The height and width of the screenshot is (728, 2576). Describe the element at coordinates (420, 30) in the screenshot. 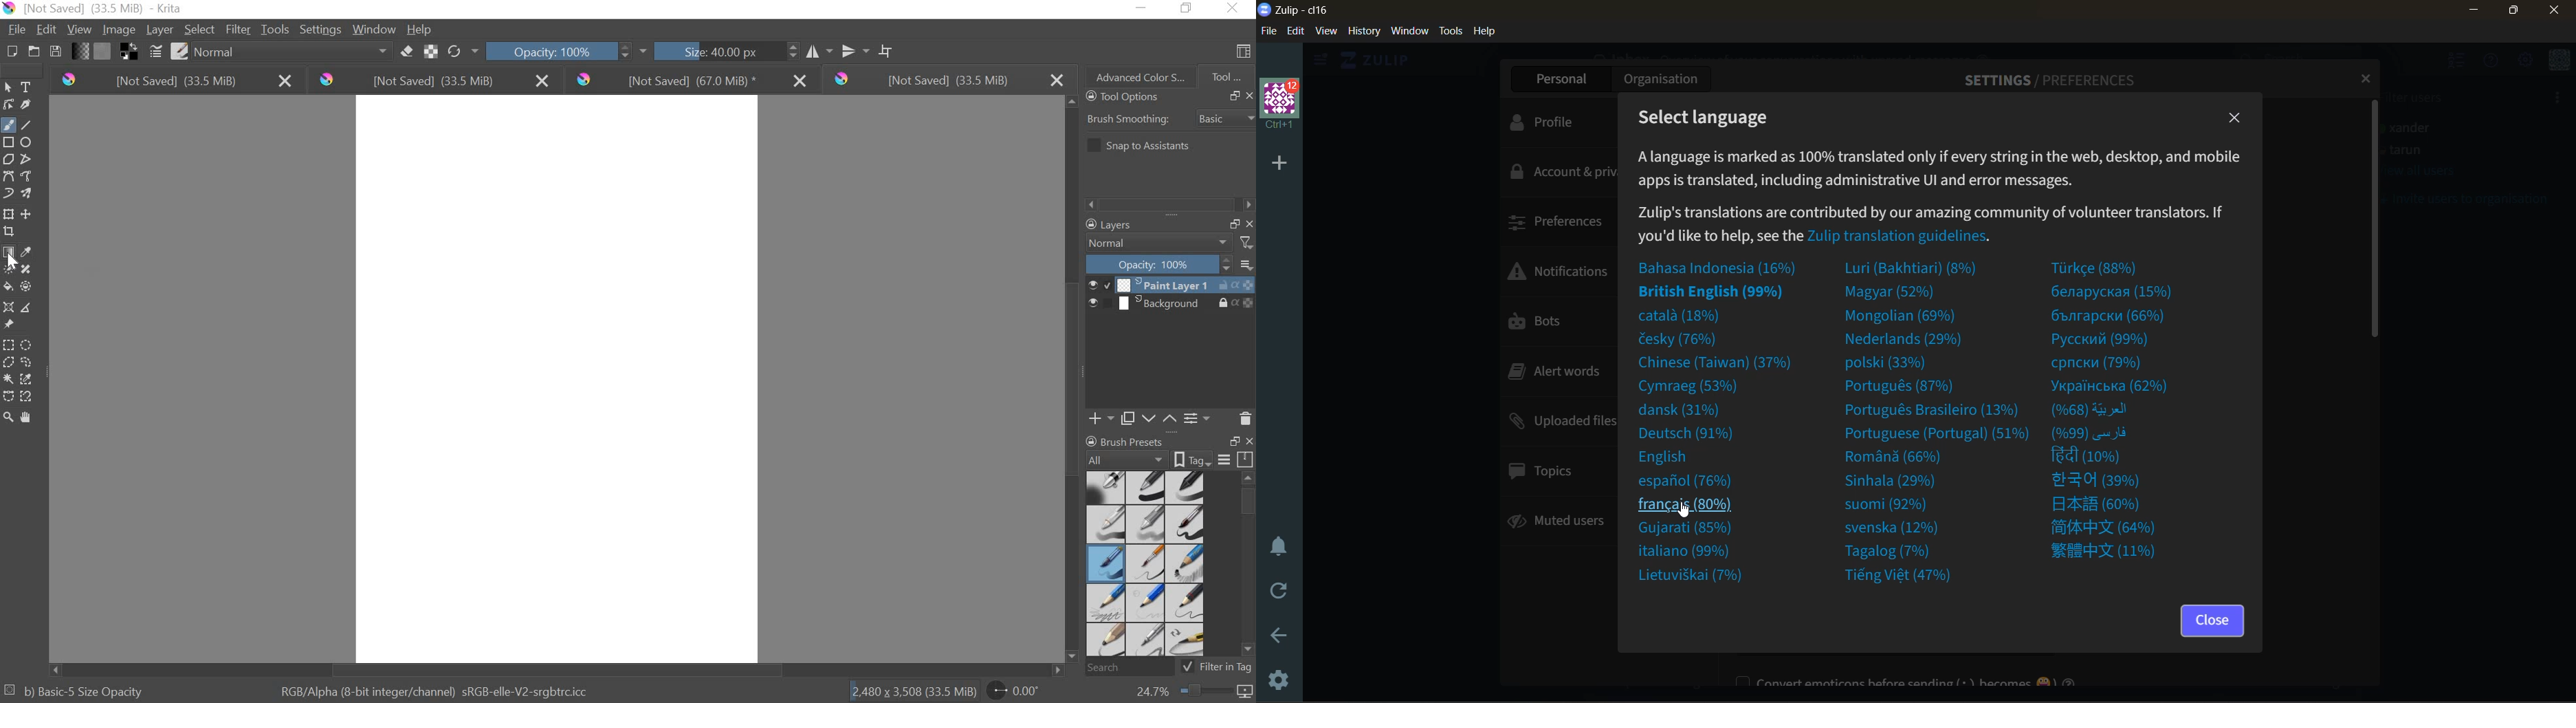

I see `HELP` at that location.